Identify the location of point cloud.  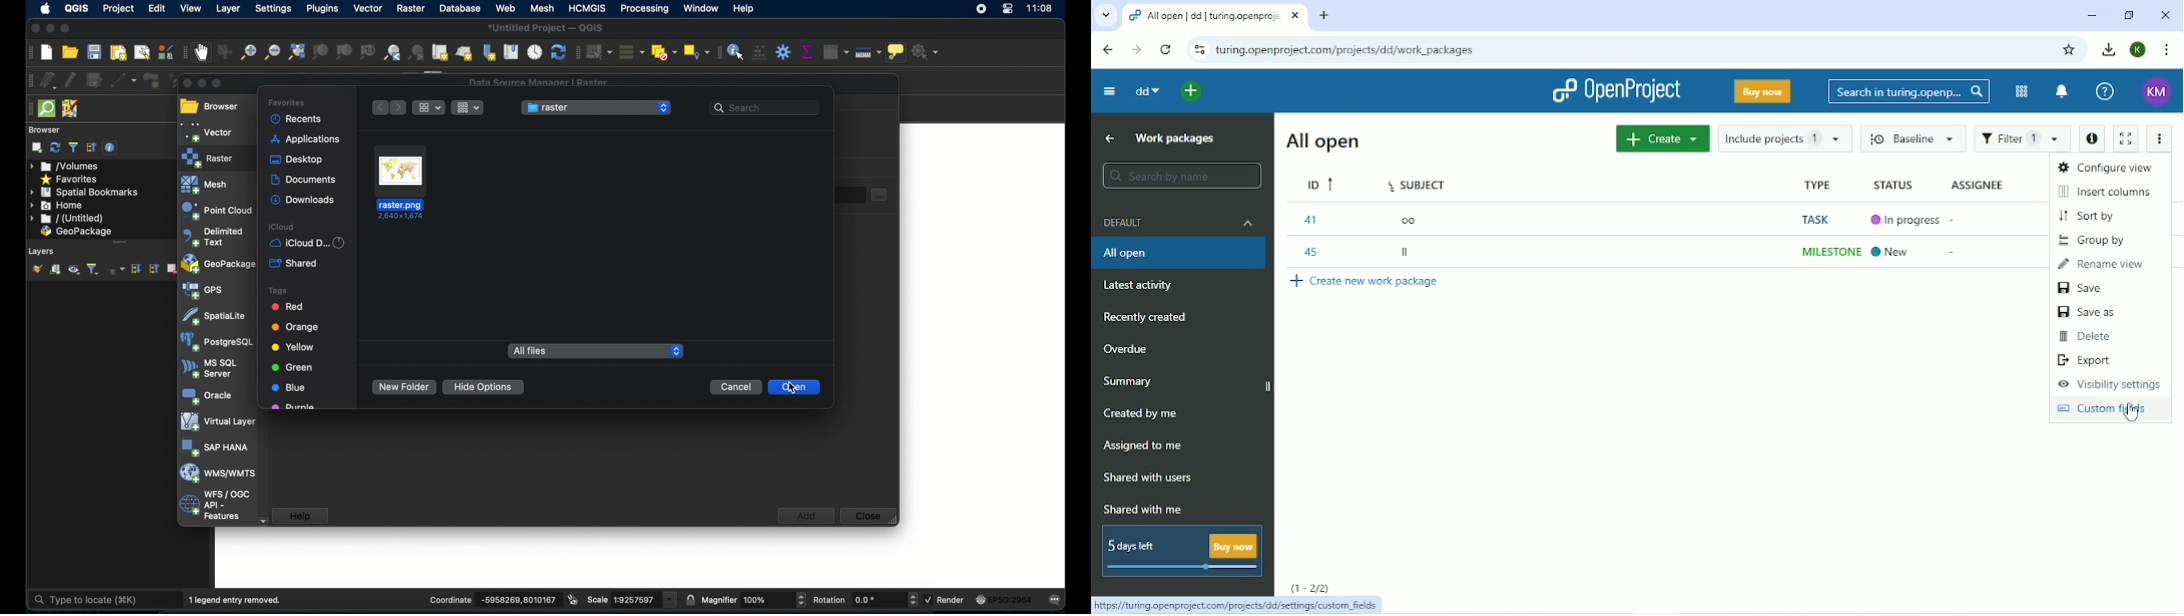
(216, 211).